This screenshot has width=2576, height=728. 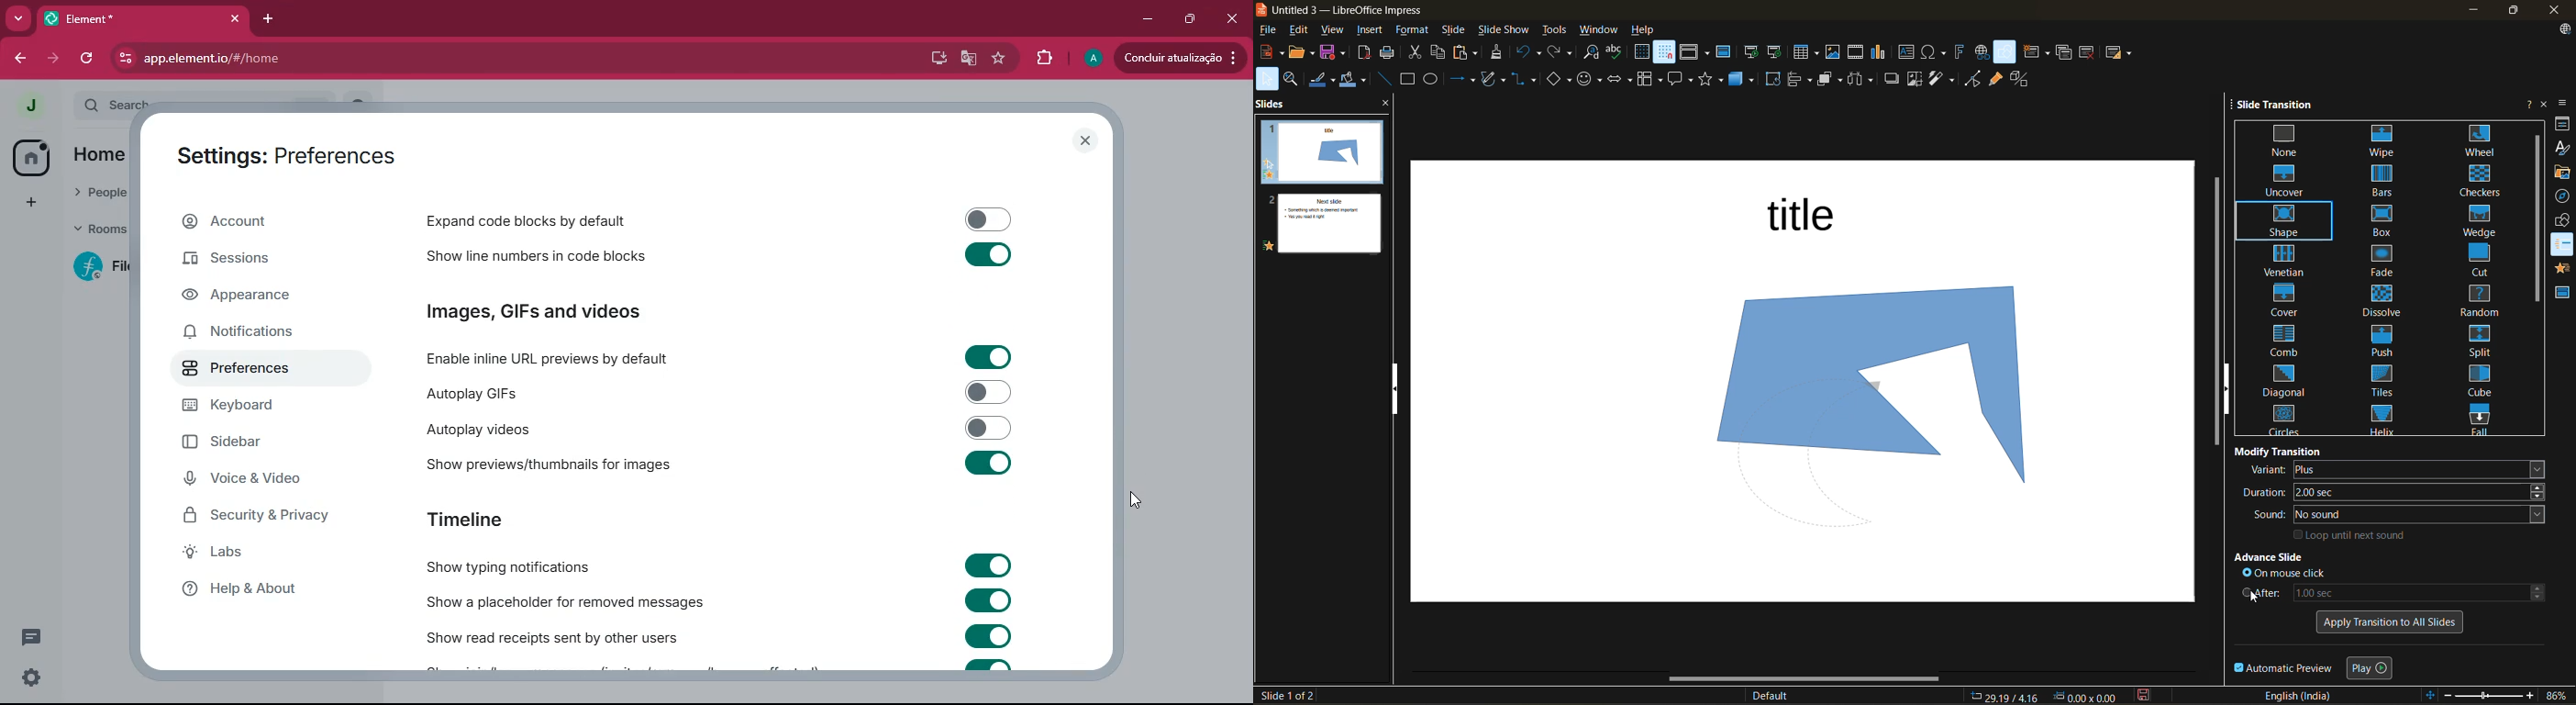 What do you see at coordinates (506, 430) in the screenshot?
I see `autoplay videos` at bounding box center [506, 430].